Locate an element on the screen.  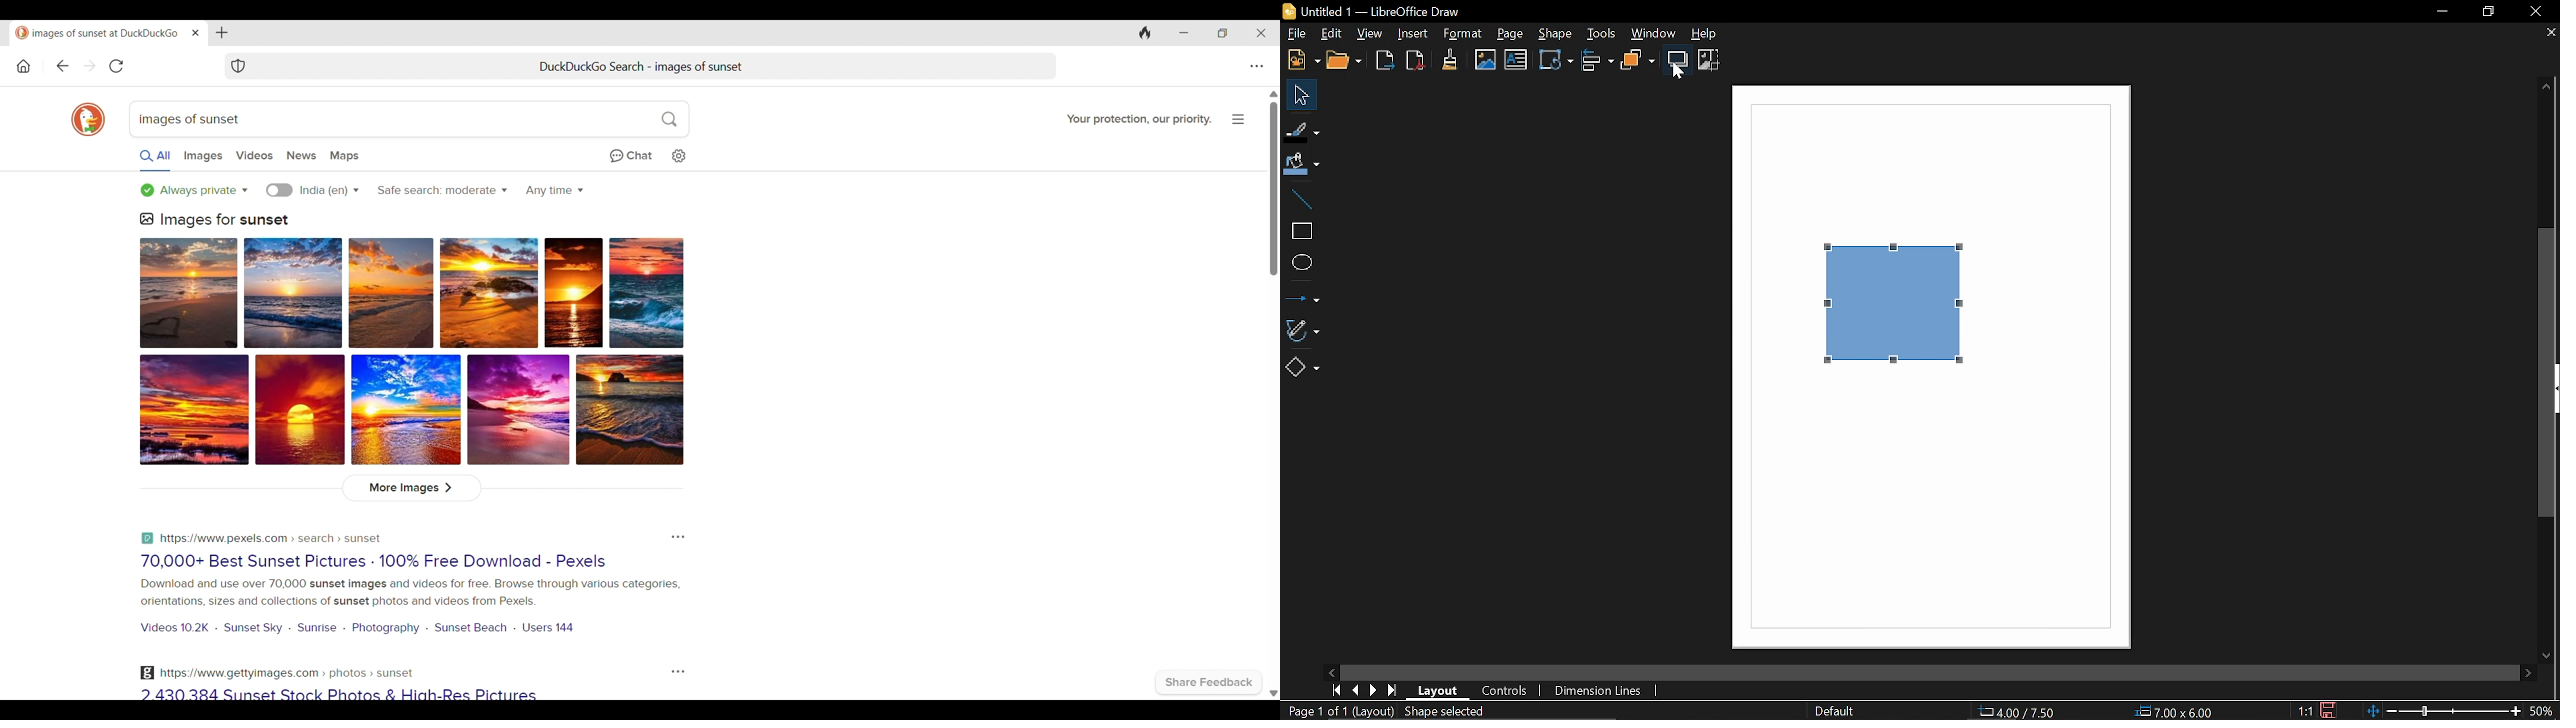
Home is located at coordinates (24, 67).